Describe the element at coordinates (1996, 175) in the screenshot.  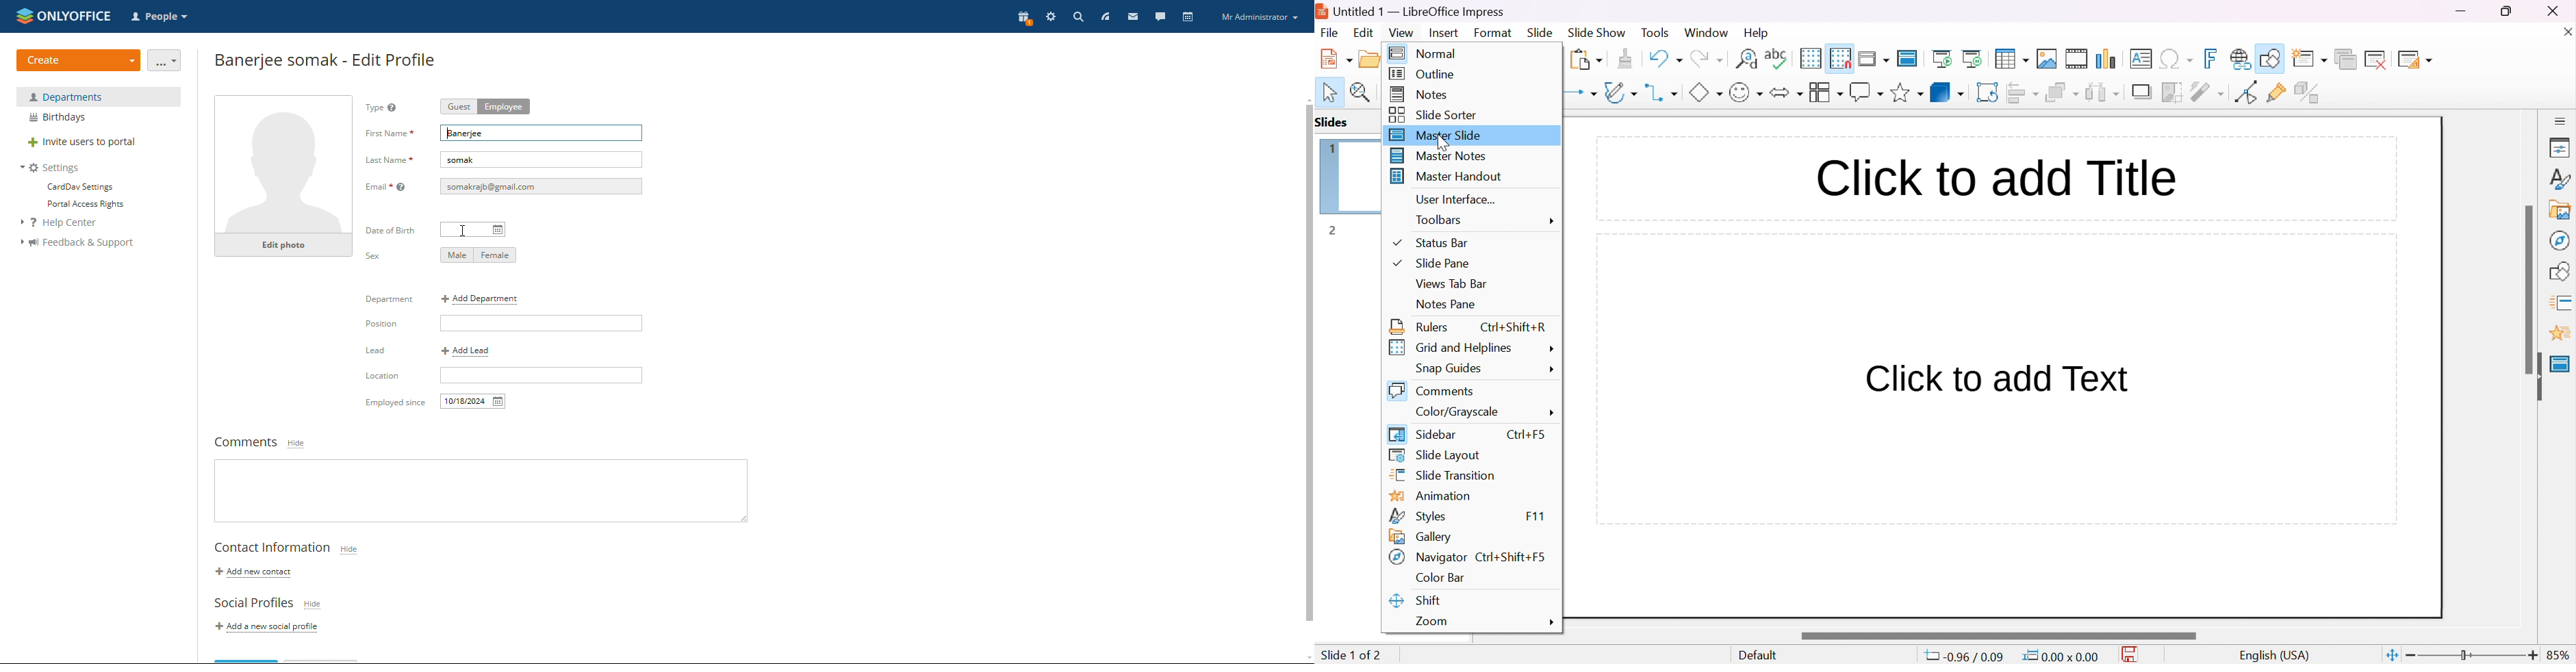
I see `click to add title` at that location.